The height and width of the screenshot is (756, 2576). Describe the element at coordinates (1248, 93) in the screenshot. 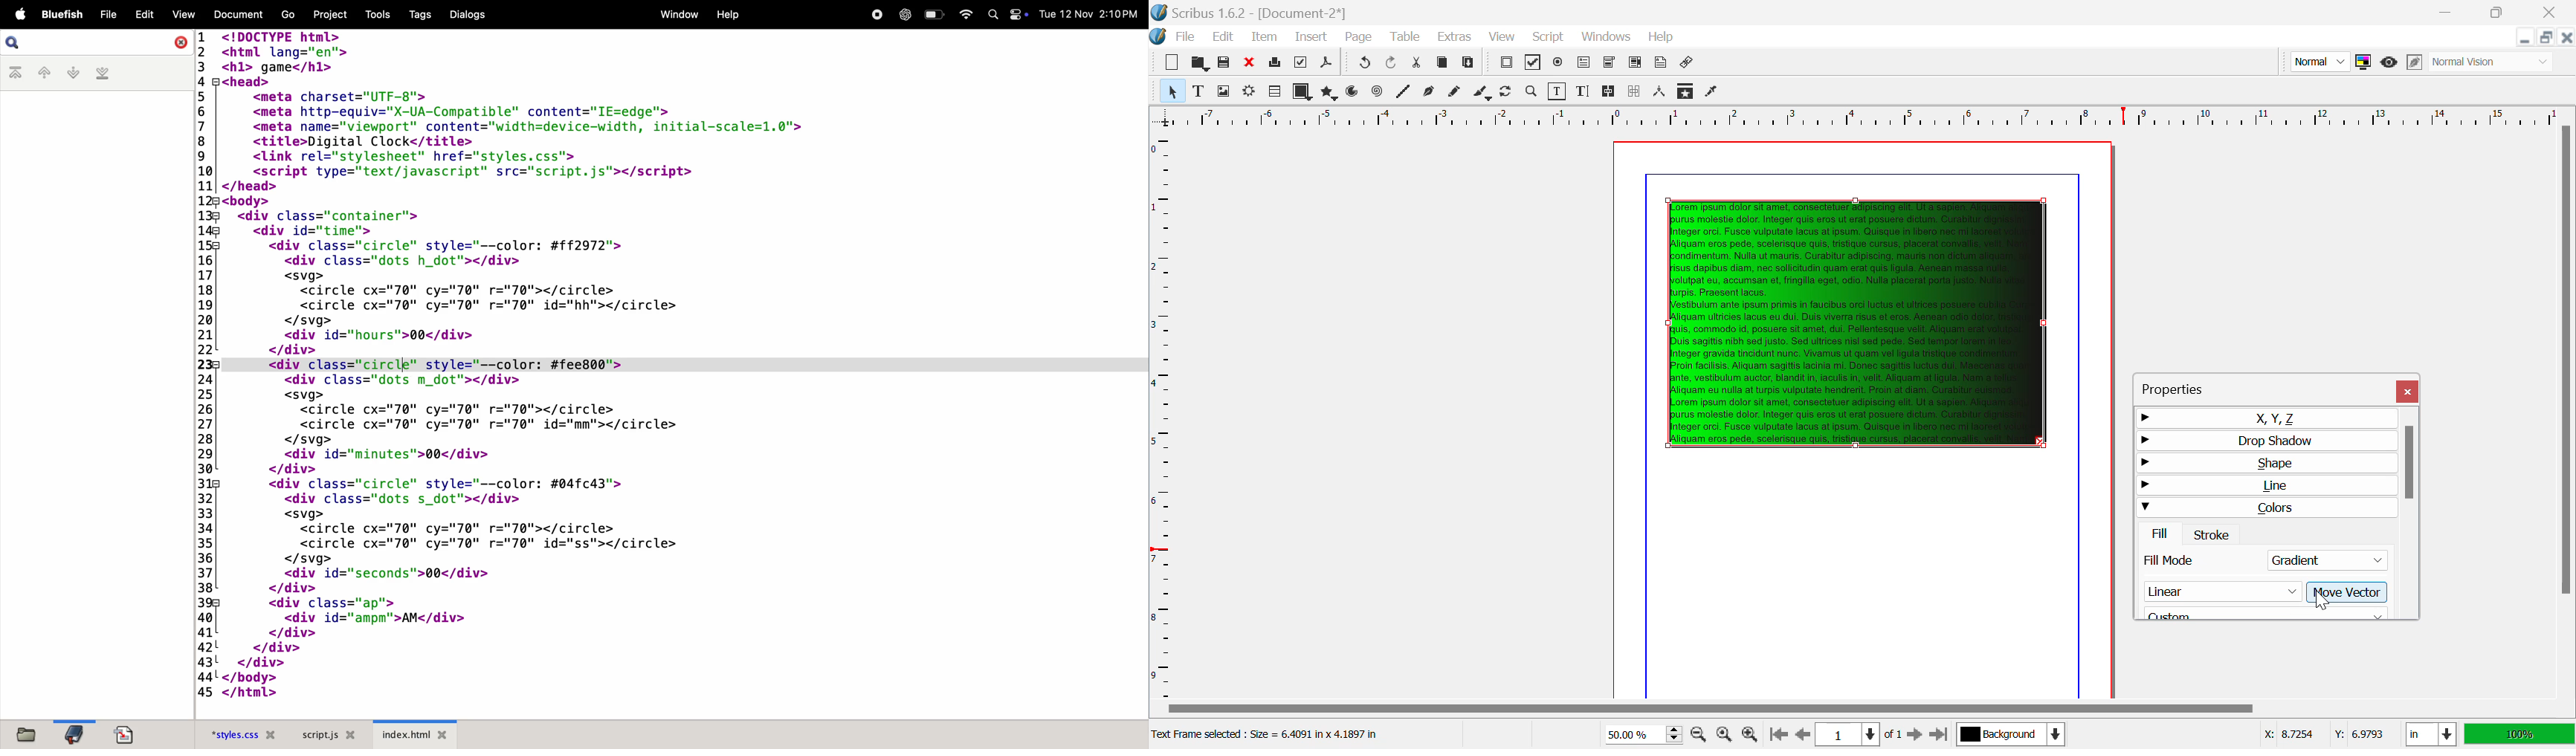

I see `Render Frame` at that location.